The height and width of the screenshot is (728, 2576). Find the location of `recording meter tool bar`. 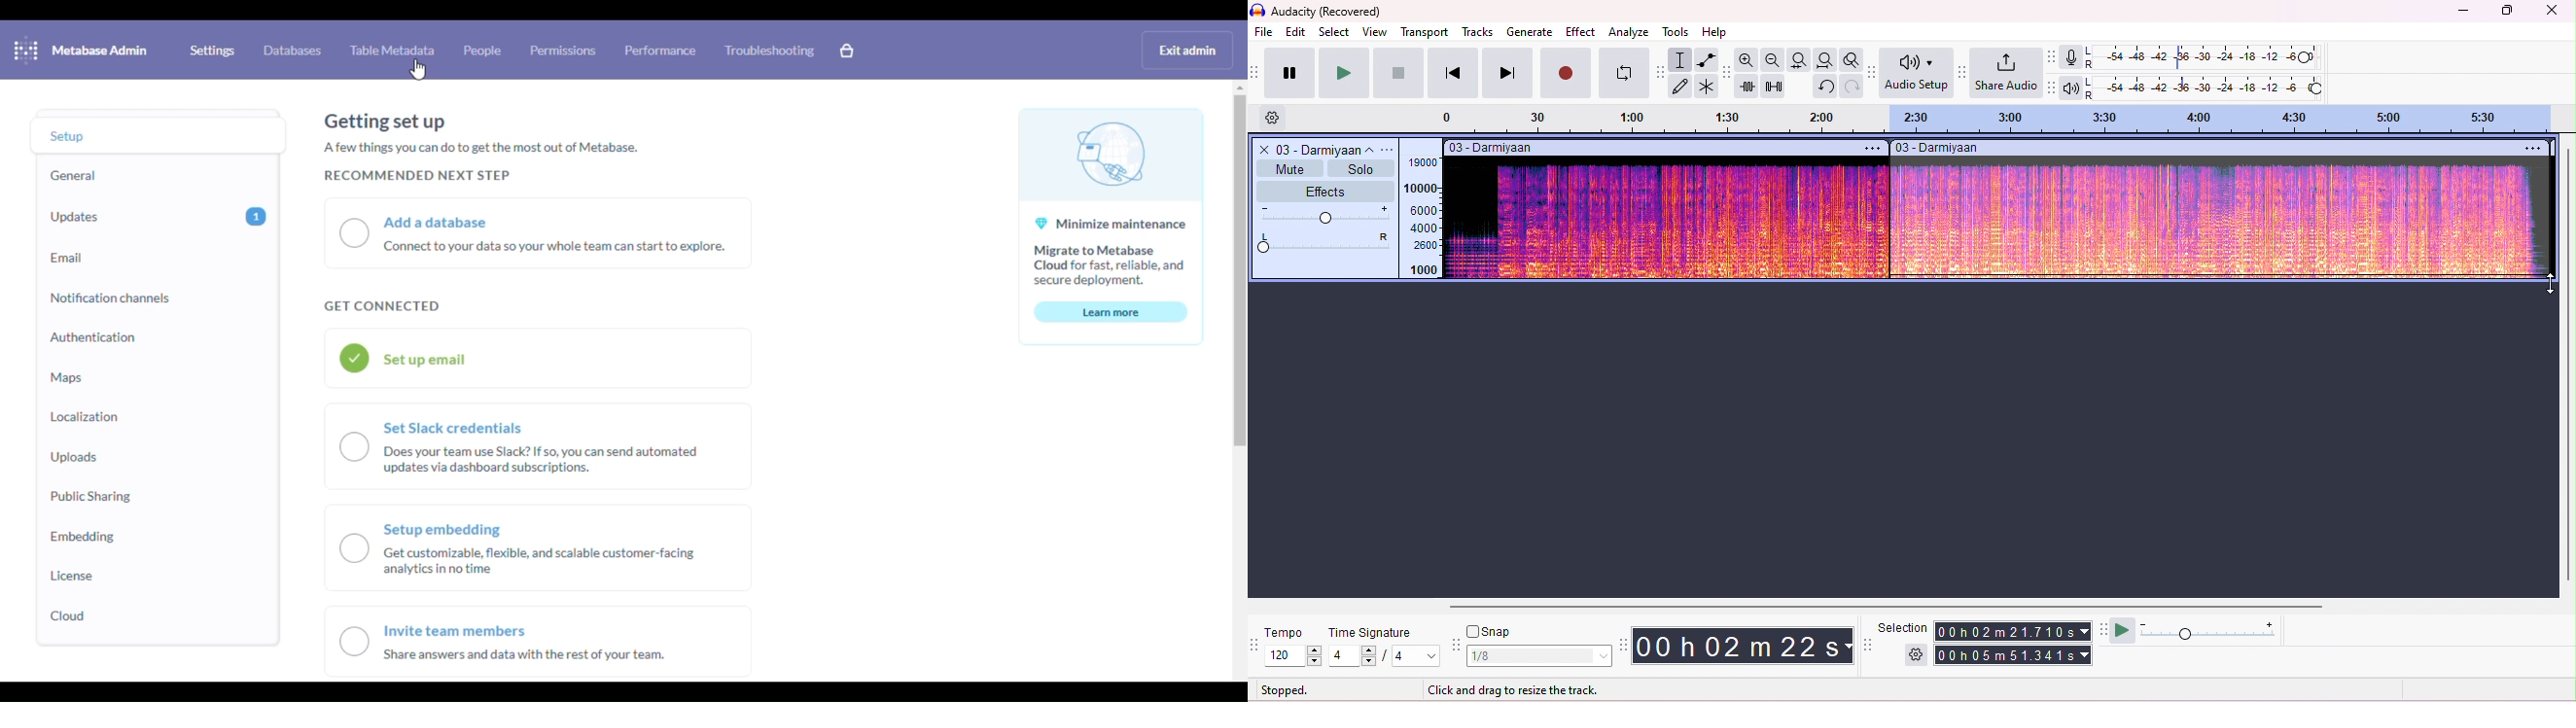

recording meter tool bar is located at coordinates (2053, 56).